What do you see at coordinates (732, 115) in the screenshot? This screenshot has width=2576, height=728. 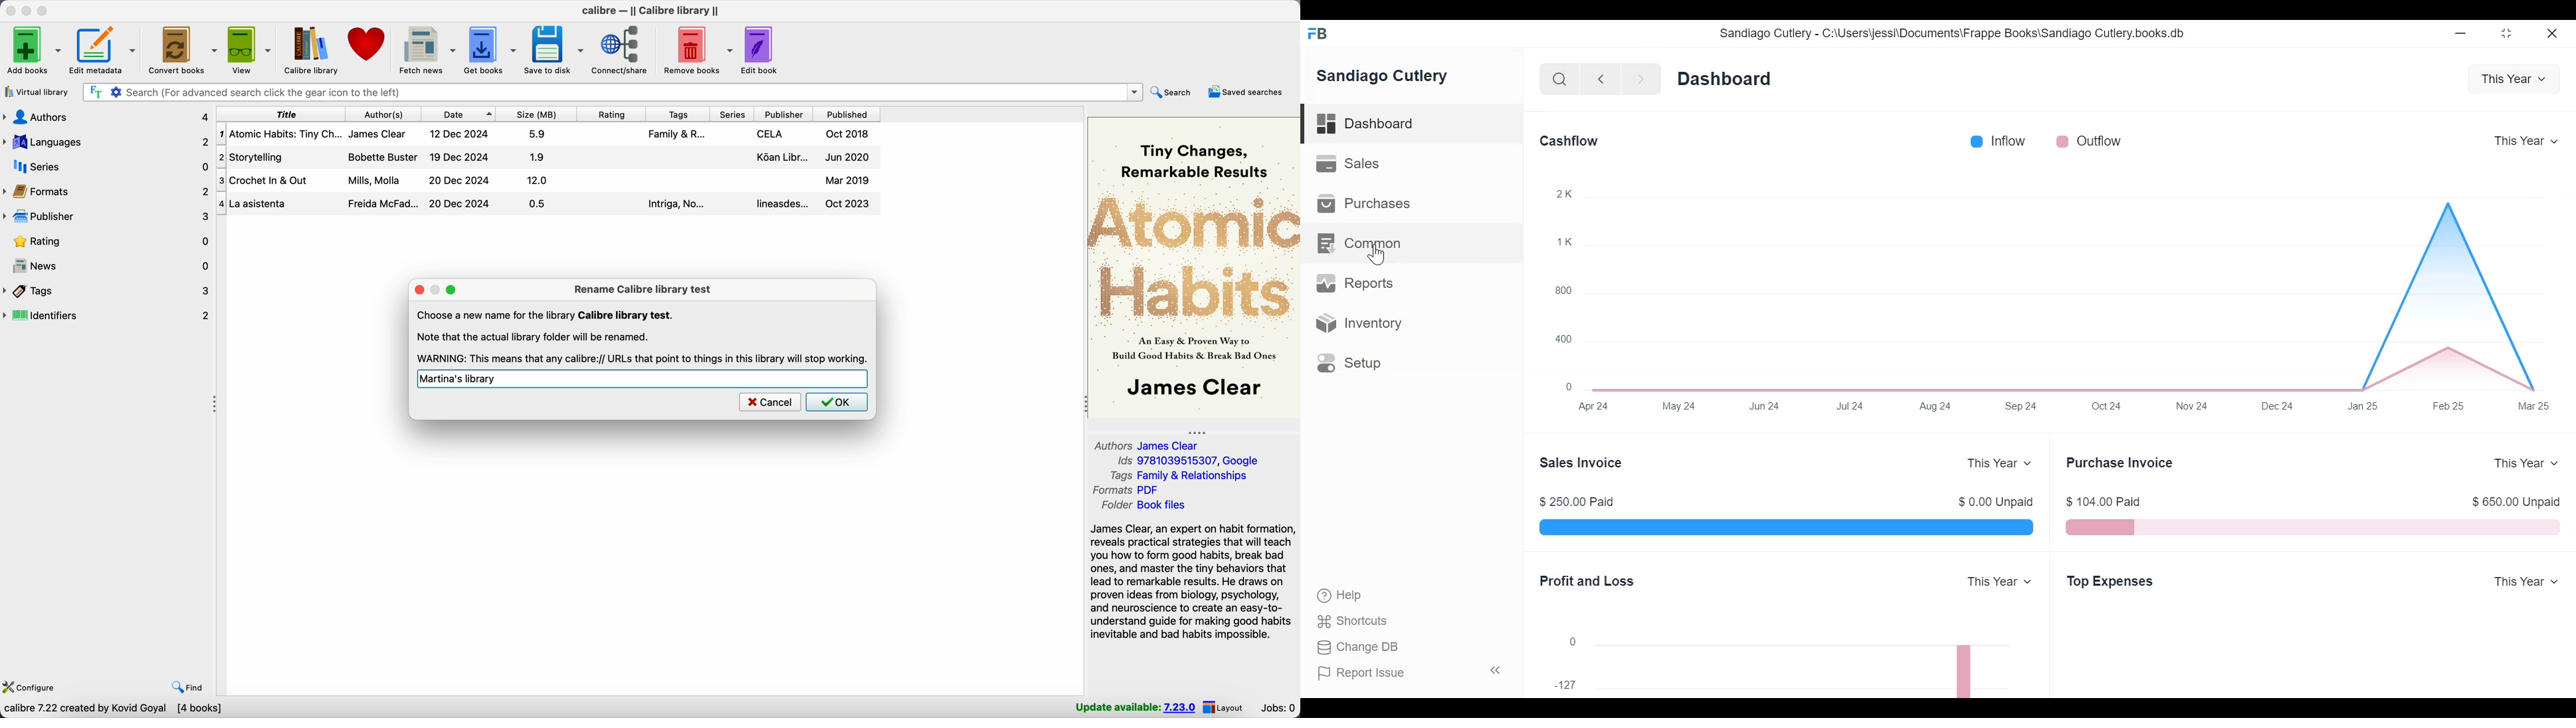 I see `series` at bounding box center [732, 115].